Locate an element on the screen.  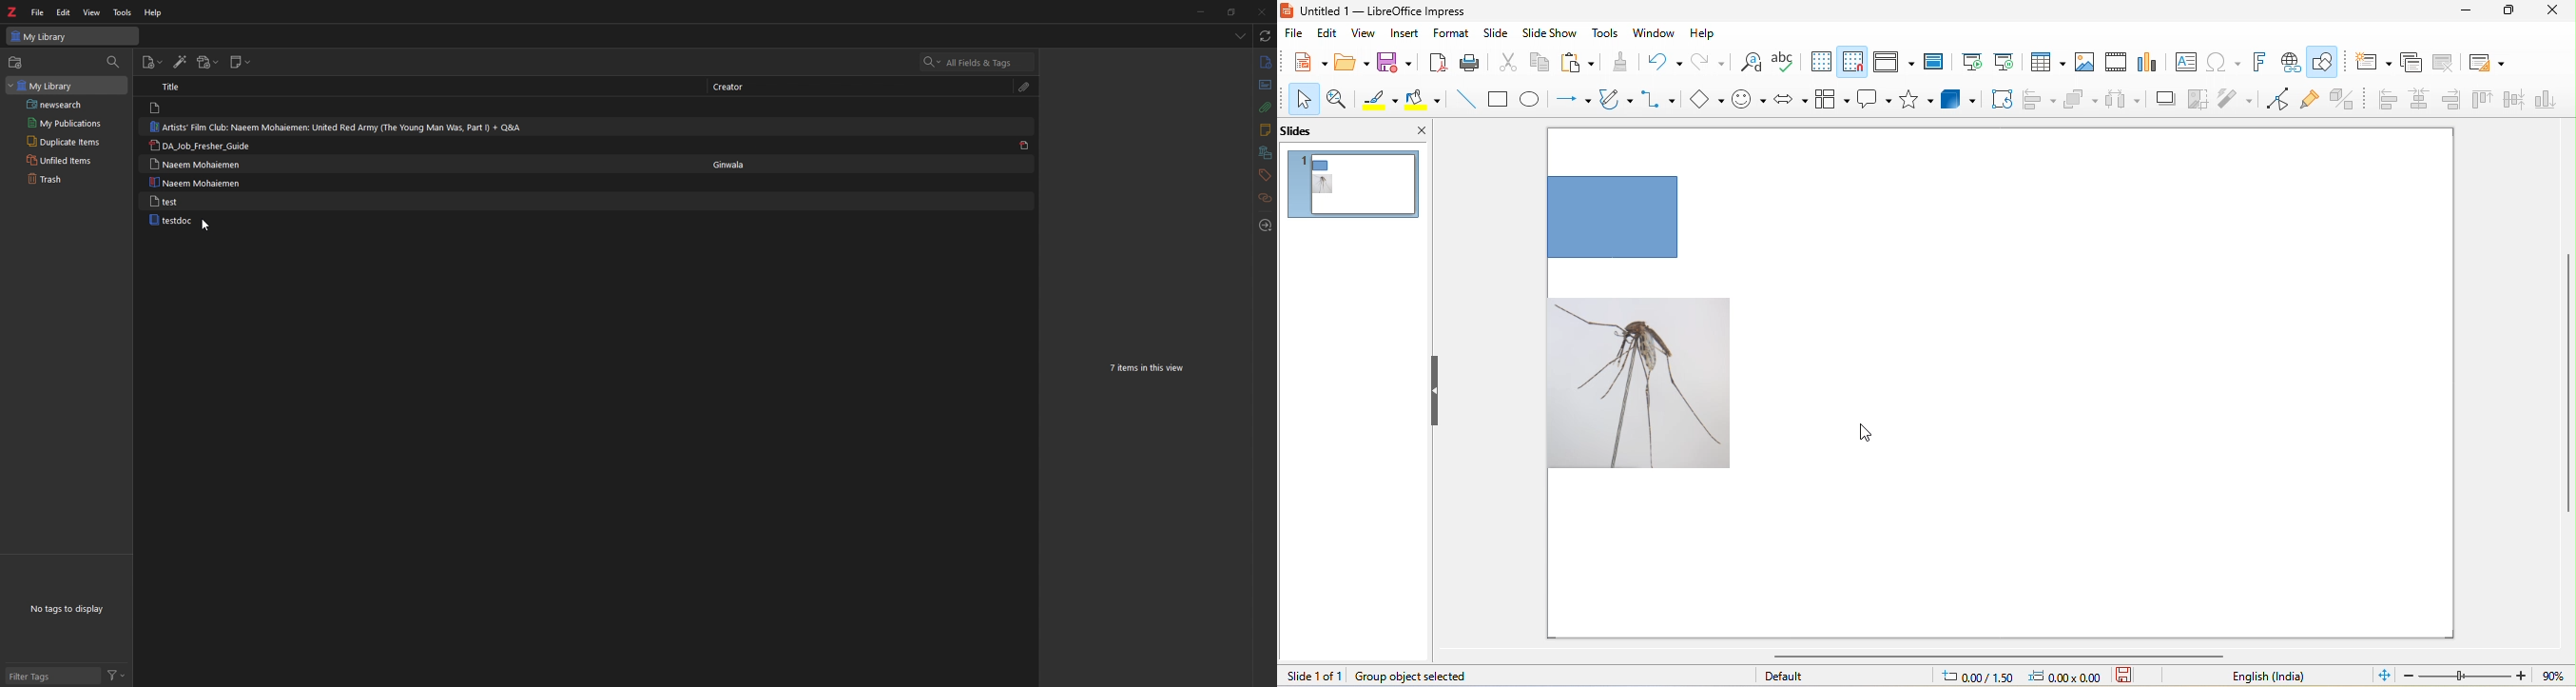
crop image is located at coordinates (2197, 101).